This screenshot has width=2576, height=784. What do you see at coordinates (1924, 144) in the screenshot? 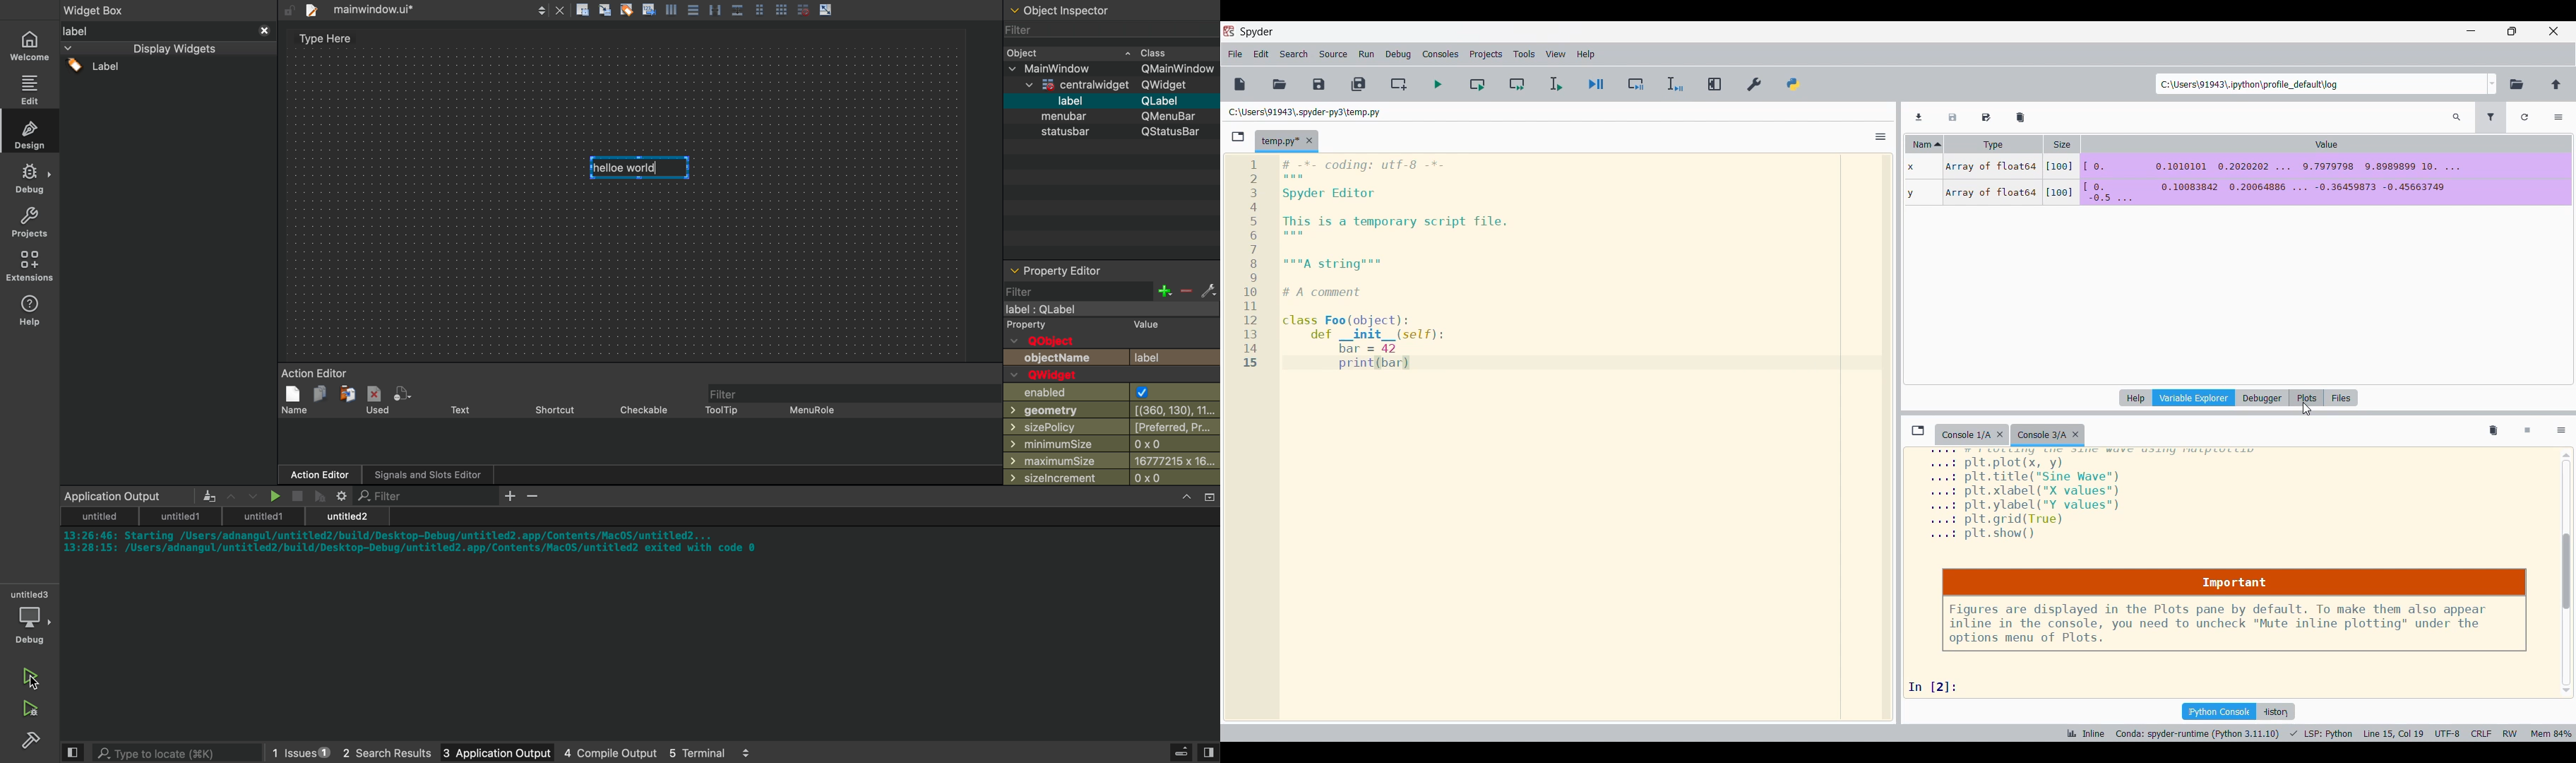
I see `Name column, current sorting` at bounding box center [1924, 144].